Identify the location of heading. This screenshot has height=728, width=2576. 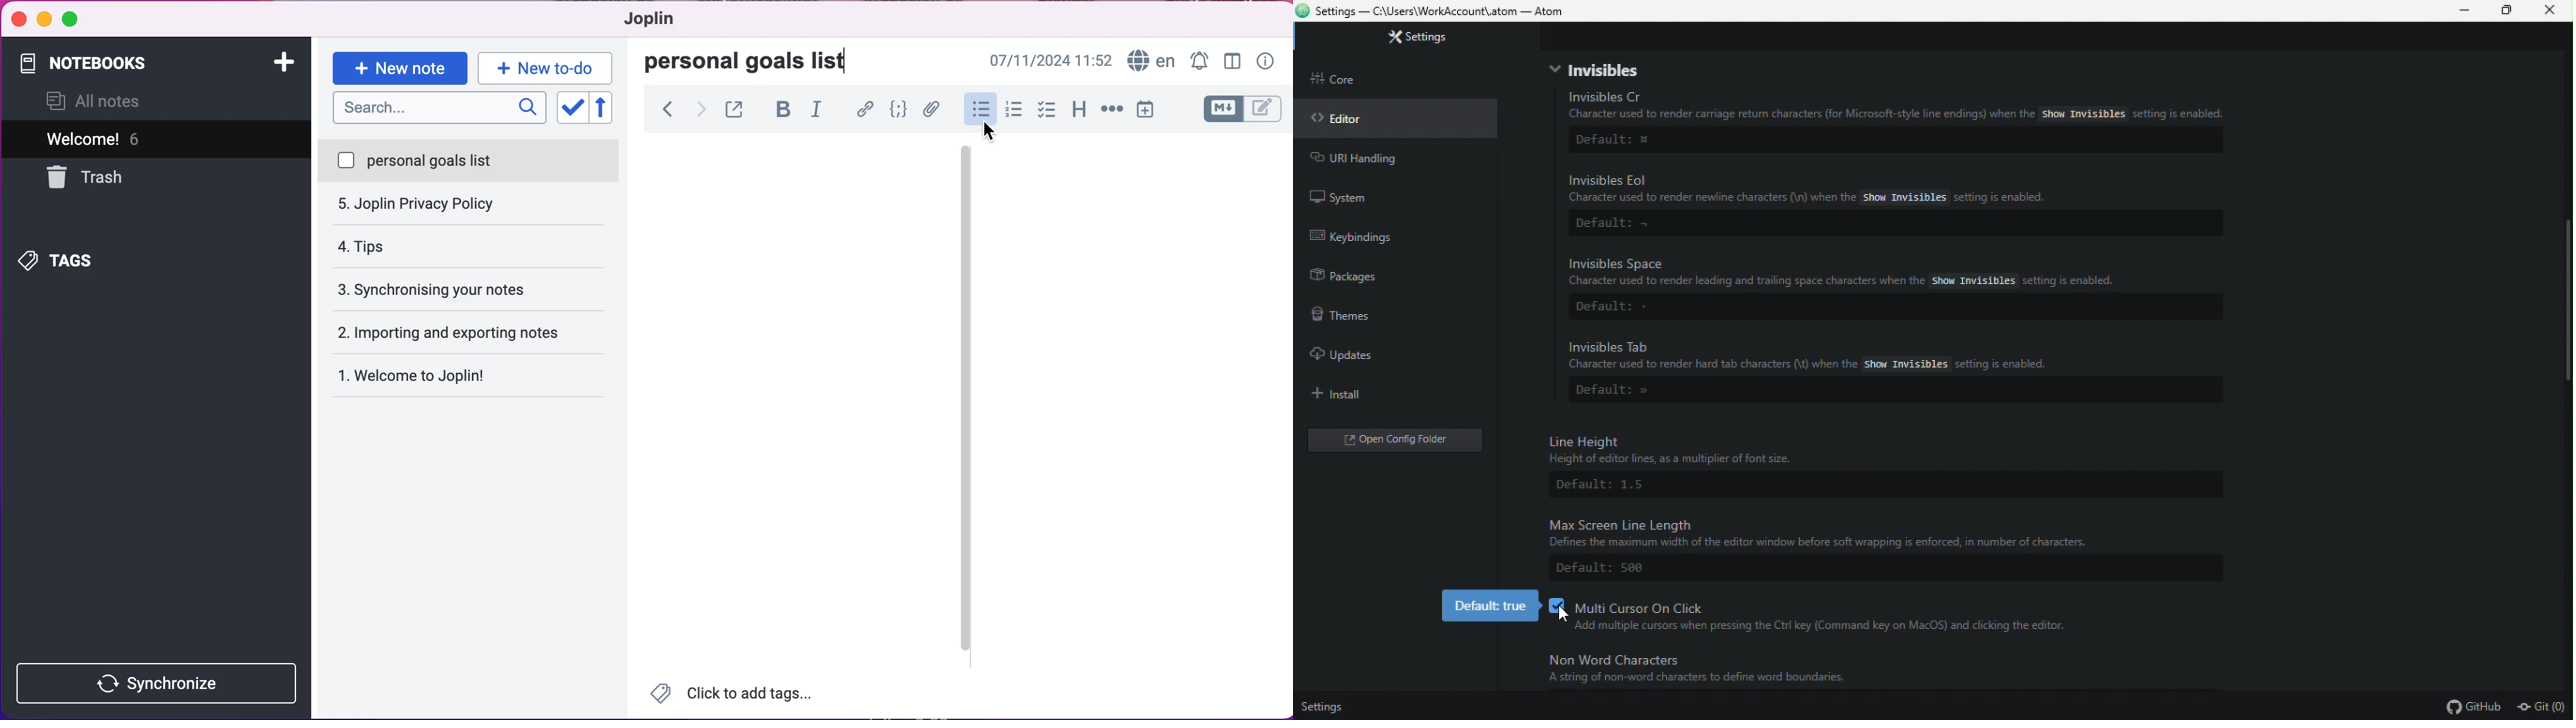
(1079, 113).